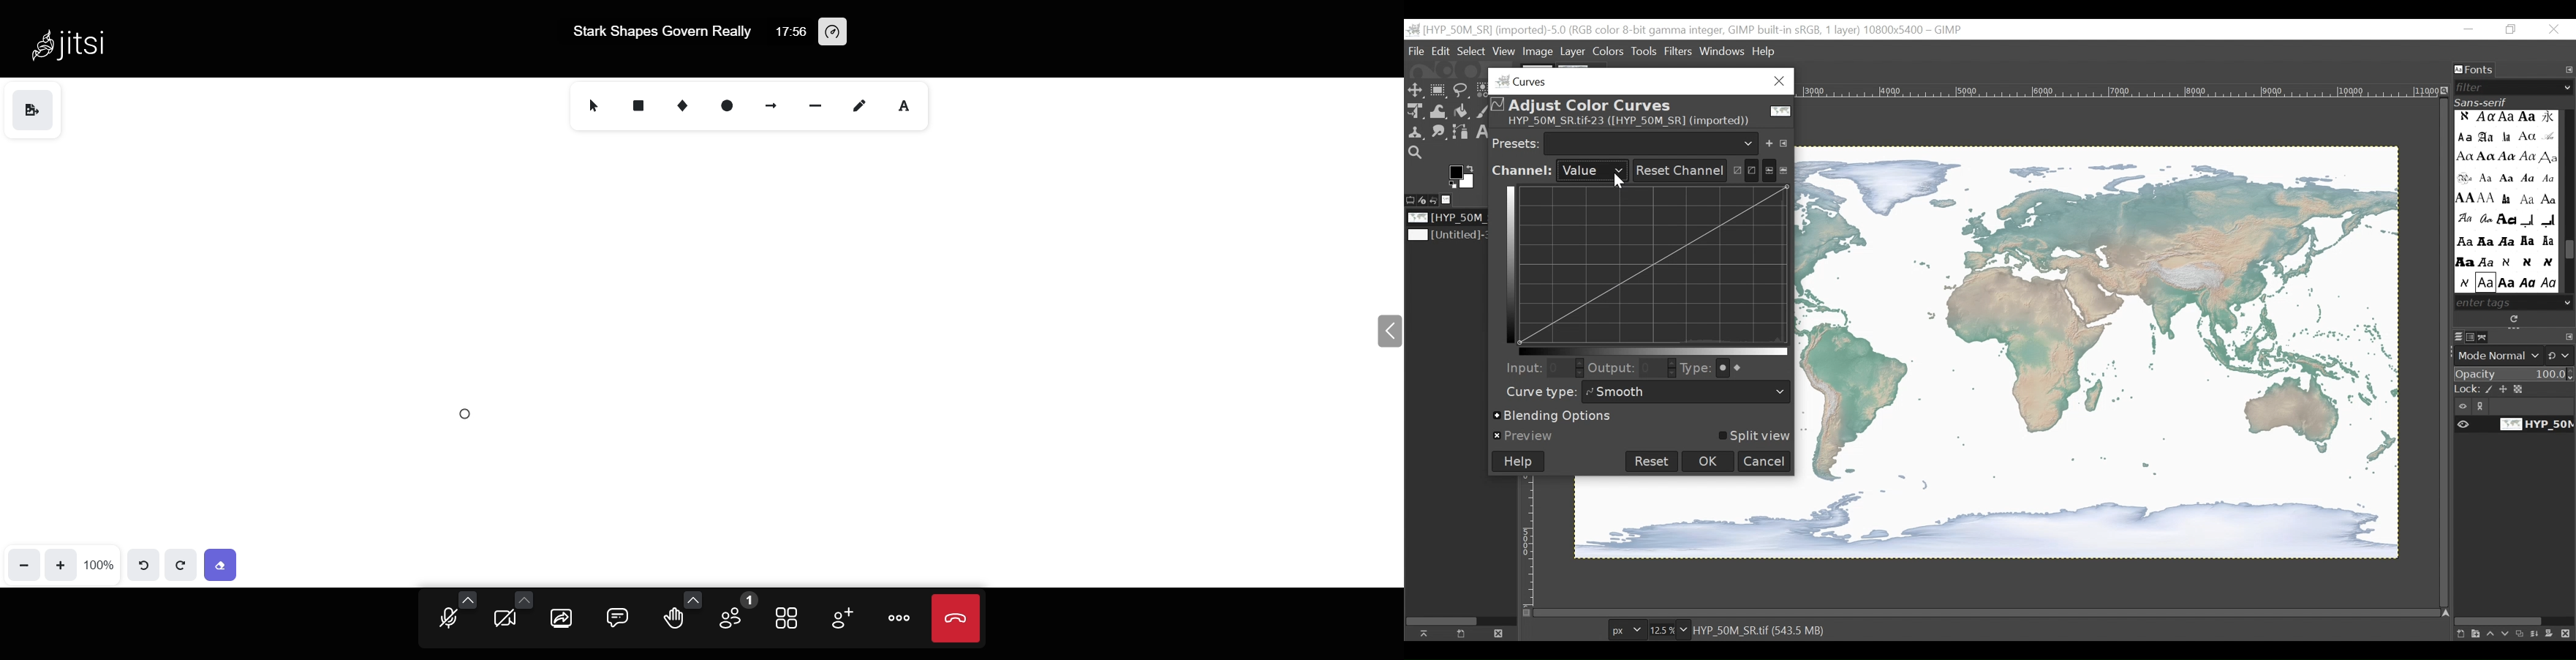 The image size is (2576, 672). What do you see at coordinates (179, 564) in the screenshot?
I see `redo` at bounding box center [179, 564].